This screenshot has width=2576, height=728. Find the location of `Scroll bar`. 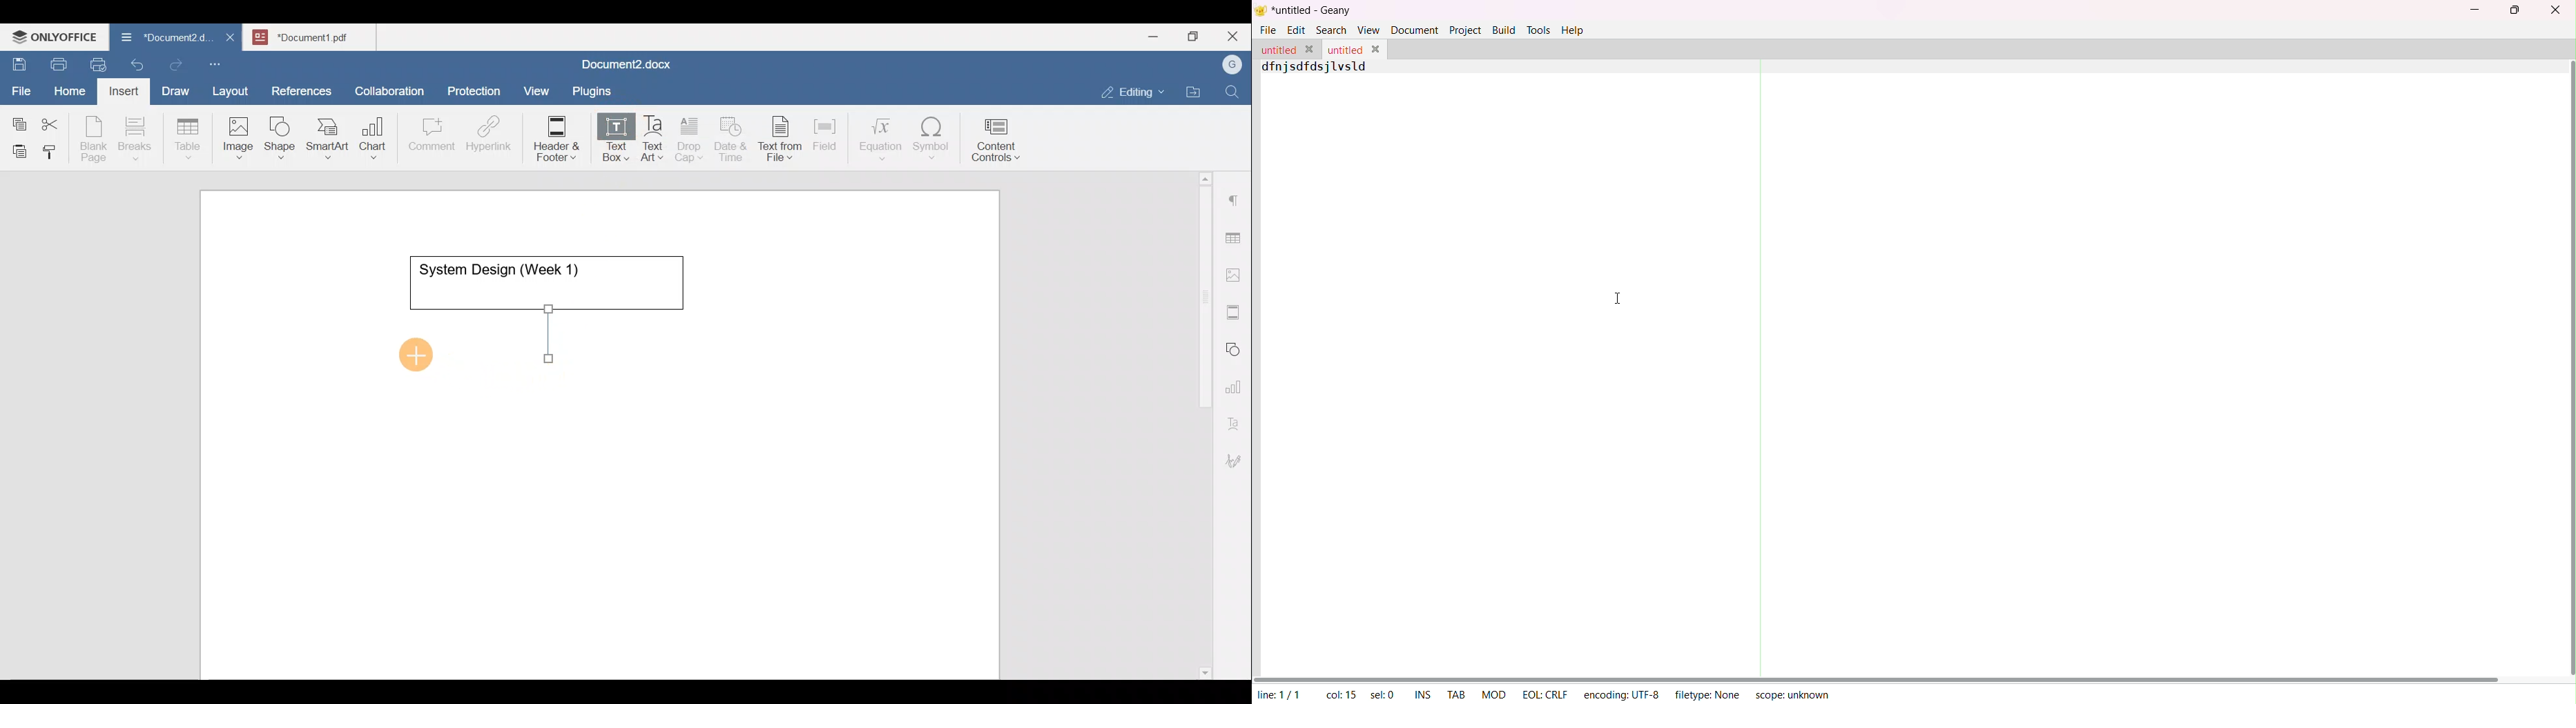

Scroll bar is located at coordinates (1200, 423).